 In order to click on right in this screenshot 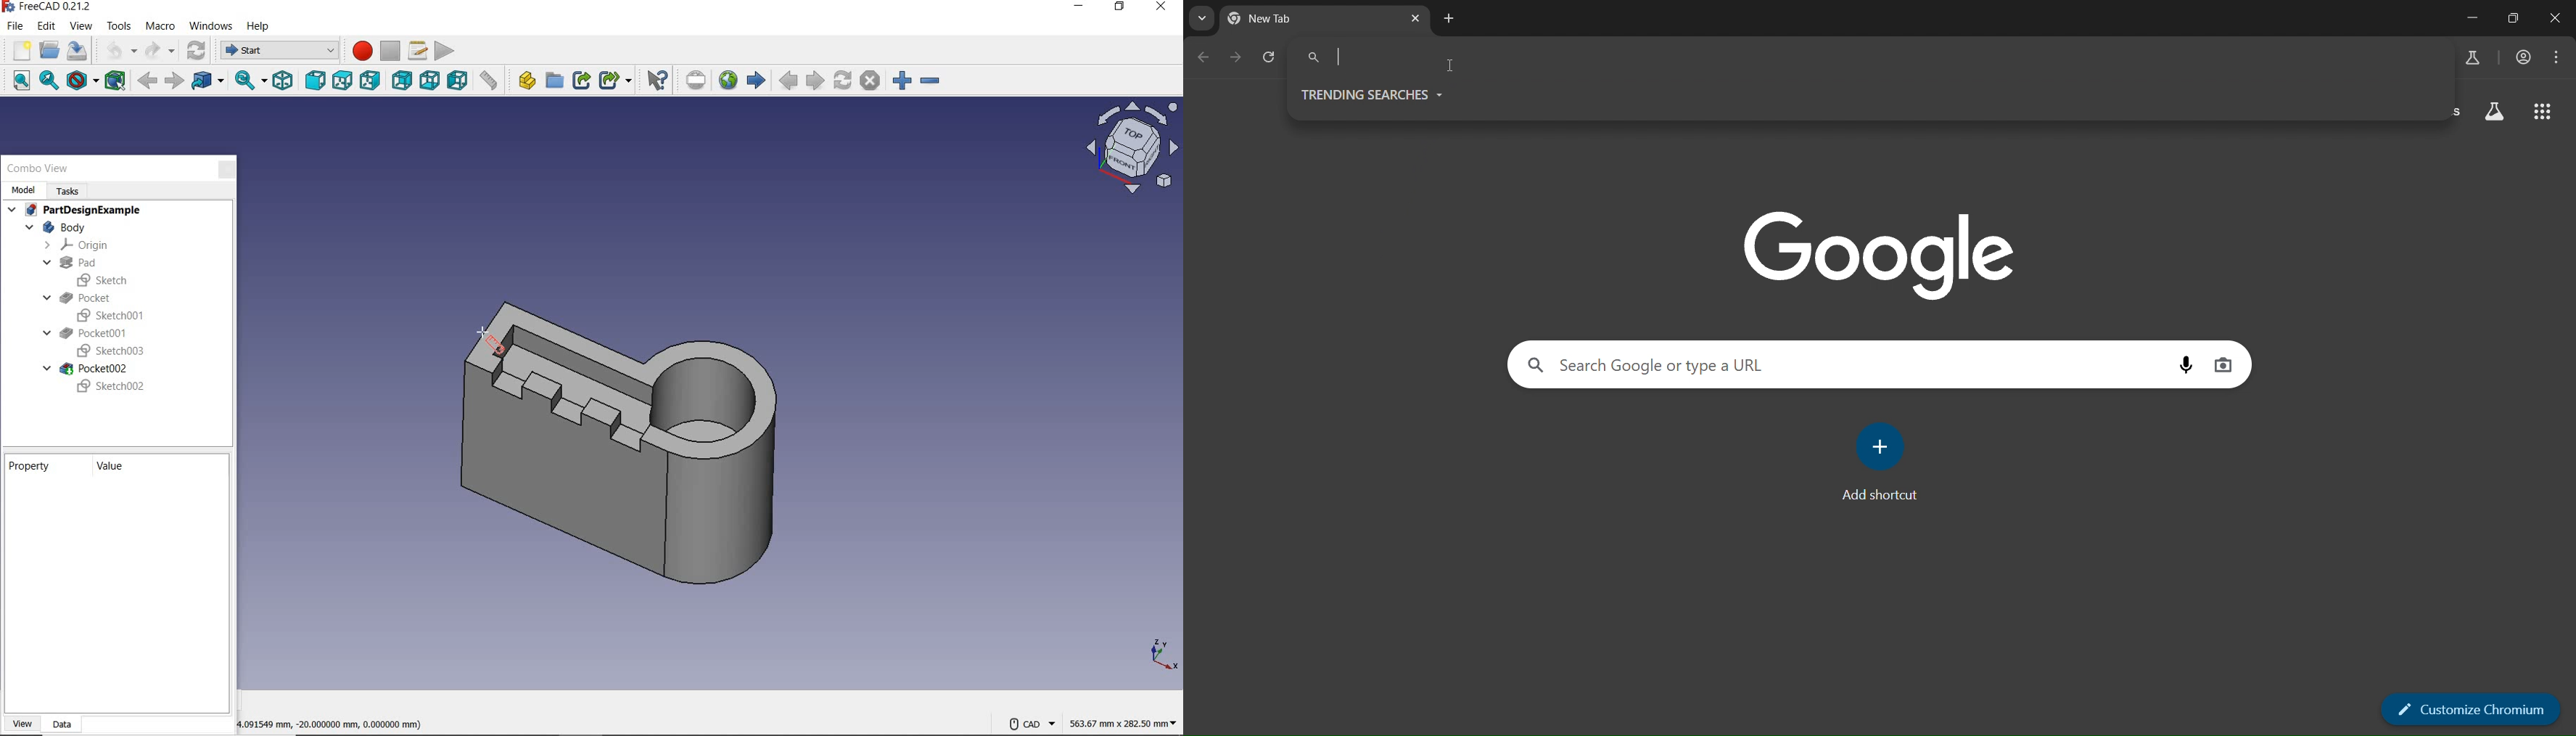, I will do `click(370, 80)`.